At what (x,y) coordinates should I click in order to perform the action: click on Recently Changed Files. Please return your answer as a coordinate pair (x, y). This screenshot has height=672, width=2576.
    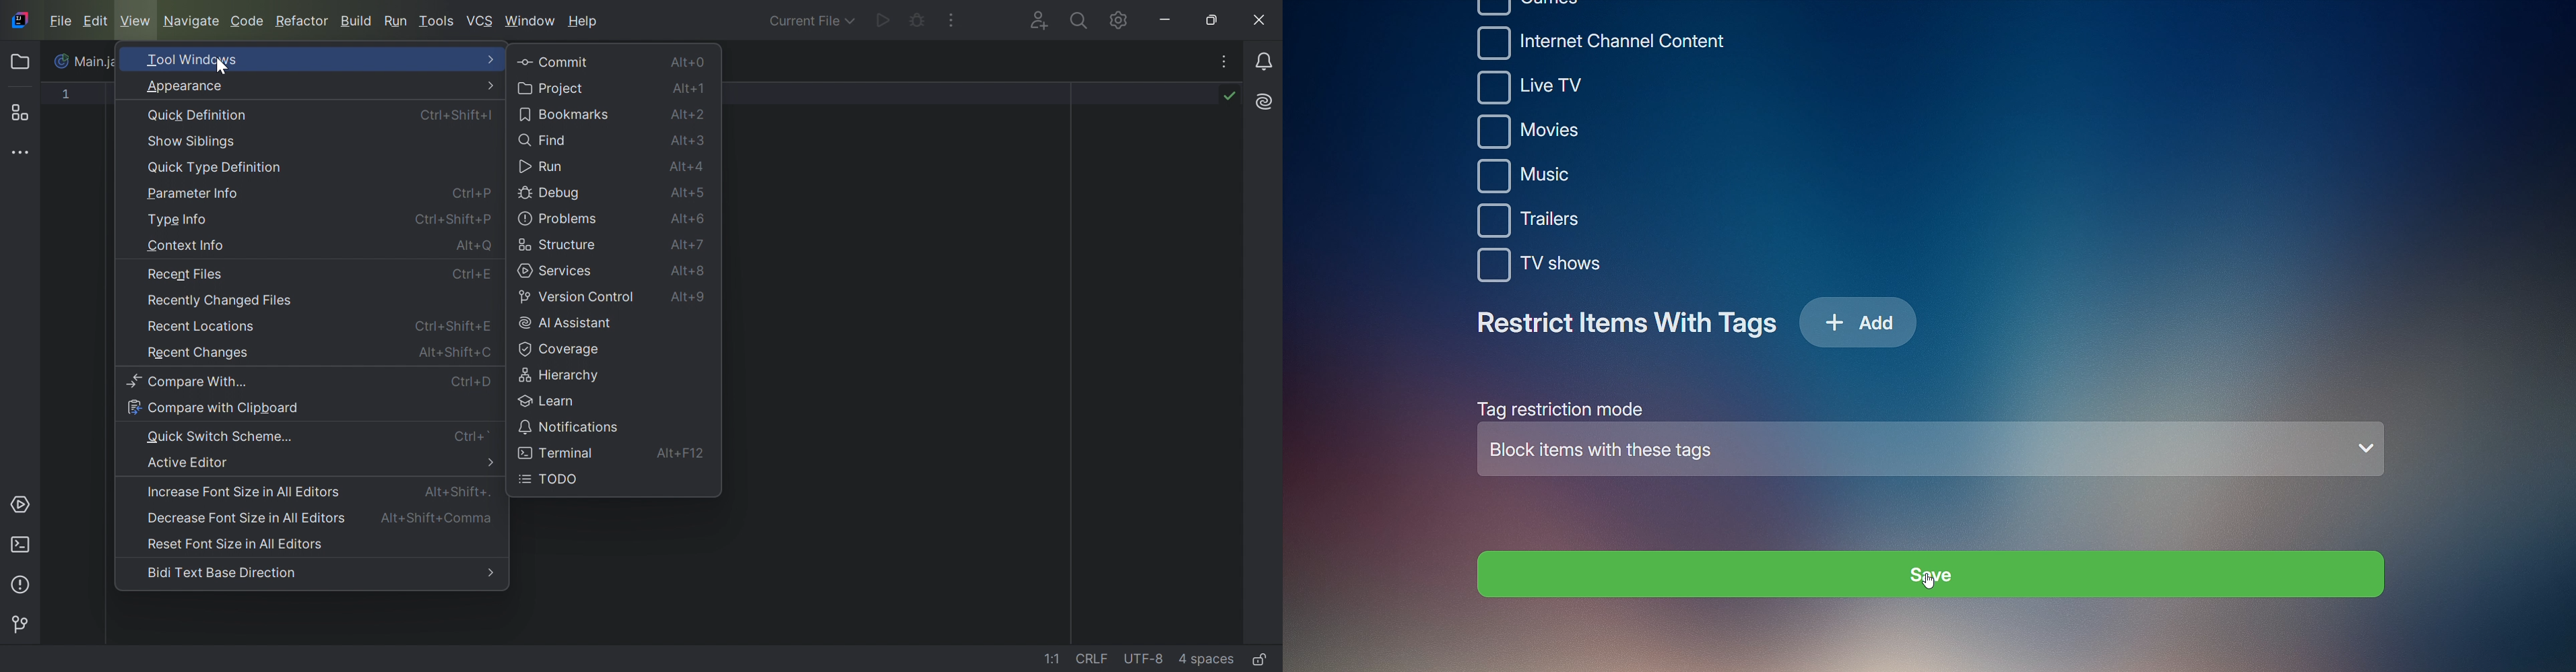
    Looking at the image, I should click on (221, 301).